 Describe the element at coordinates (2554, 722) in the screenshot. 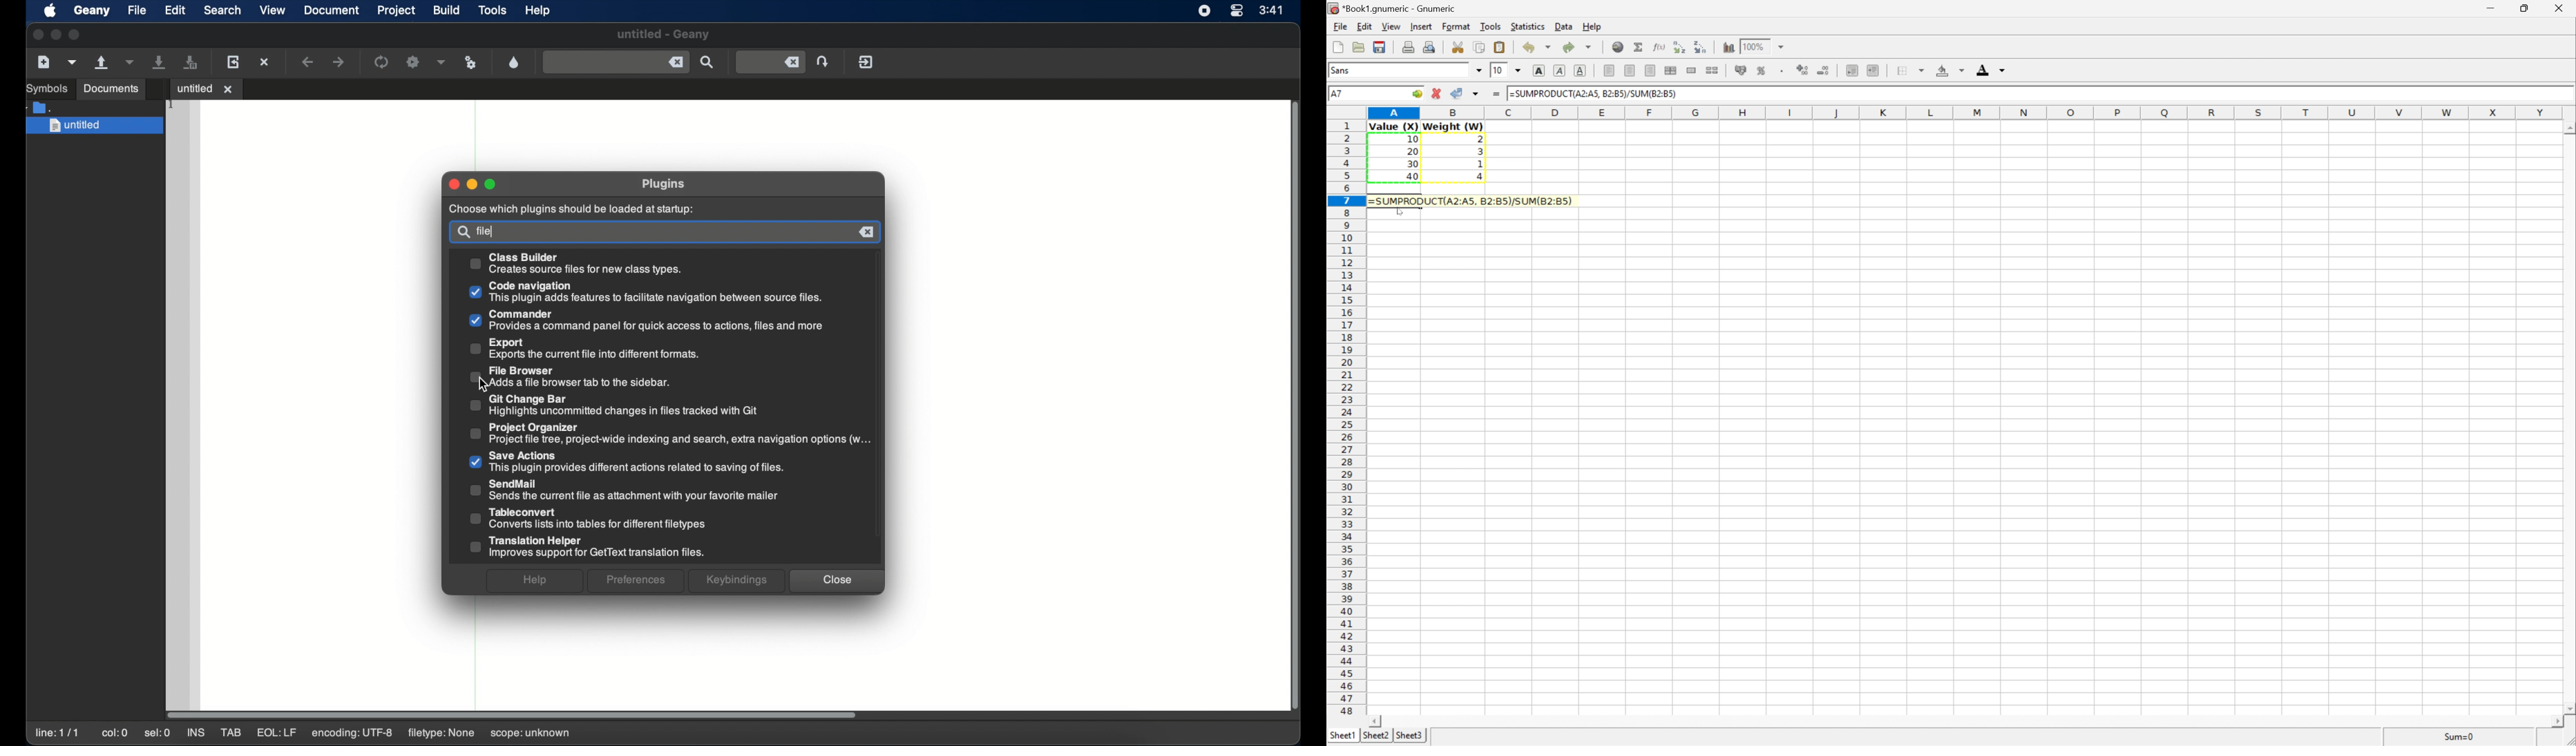

I see `Scroll Right` at that location.